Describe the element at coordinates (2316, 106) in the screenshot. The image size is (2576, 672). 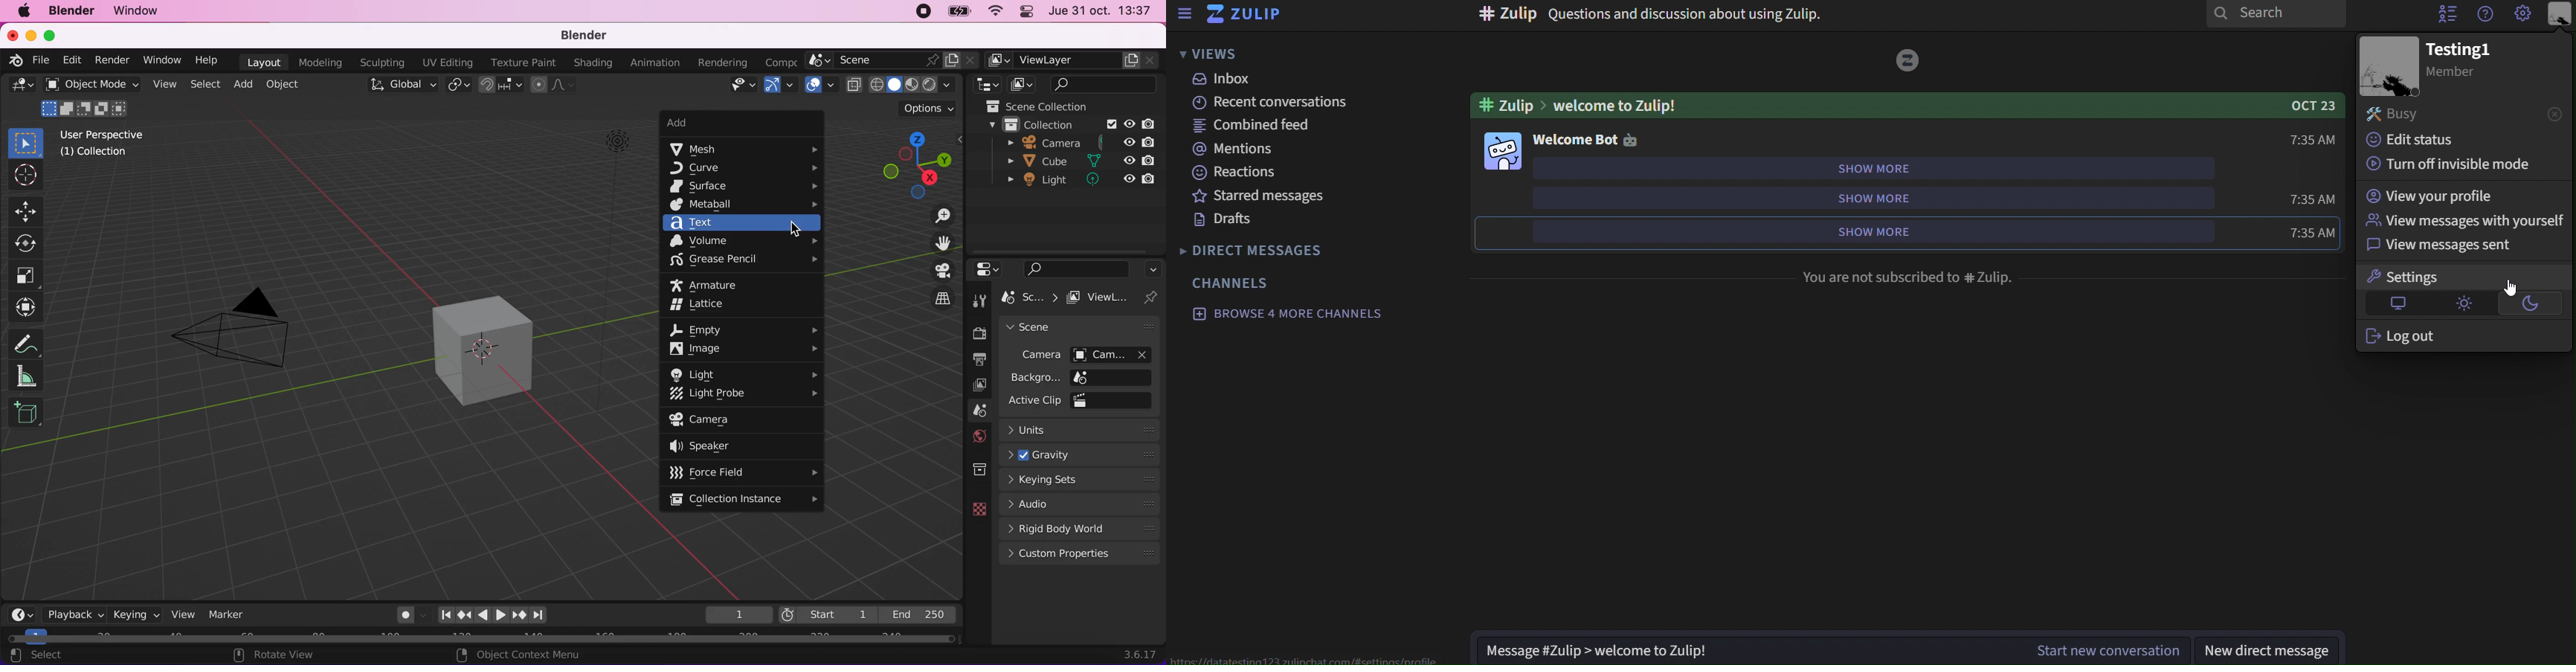
I see `OCT 23` at that location.